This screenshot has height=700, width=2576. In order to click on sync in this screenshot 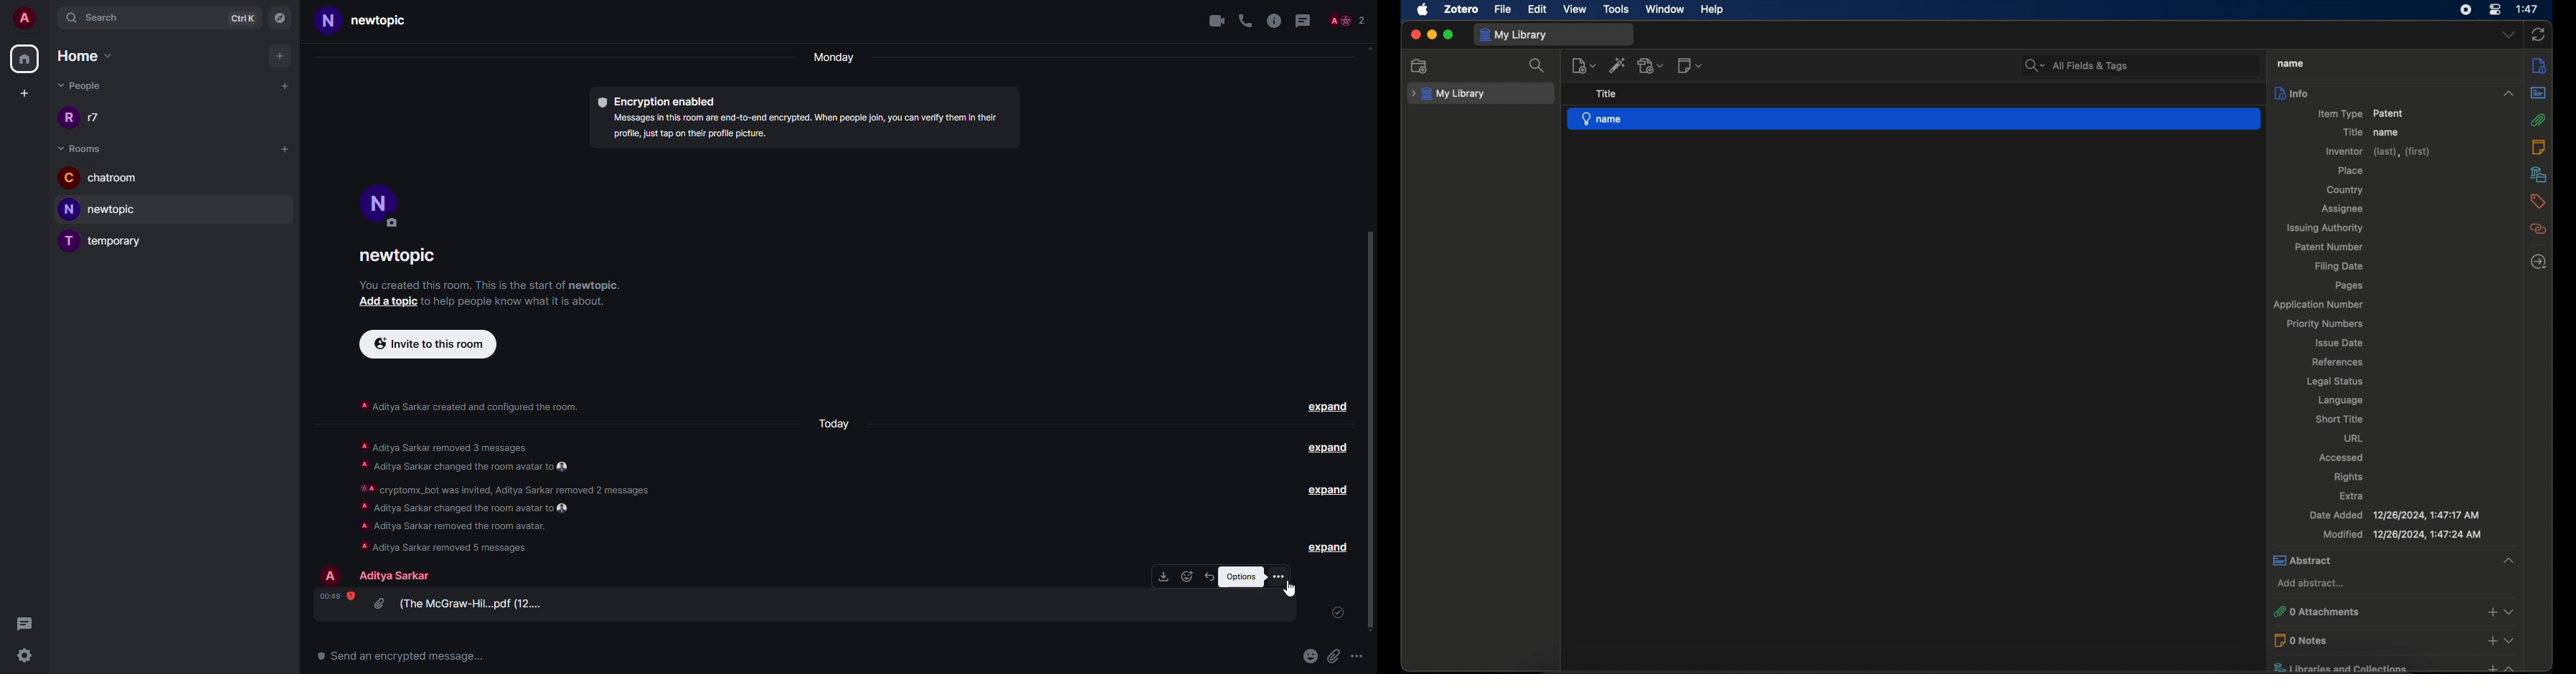, I will do `click(2539, 36)`.